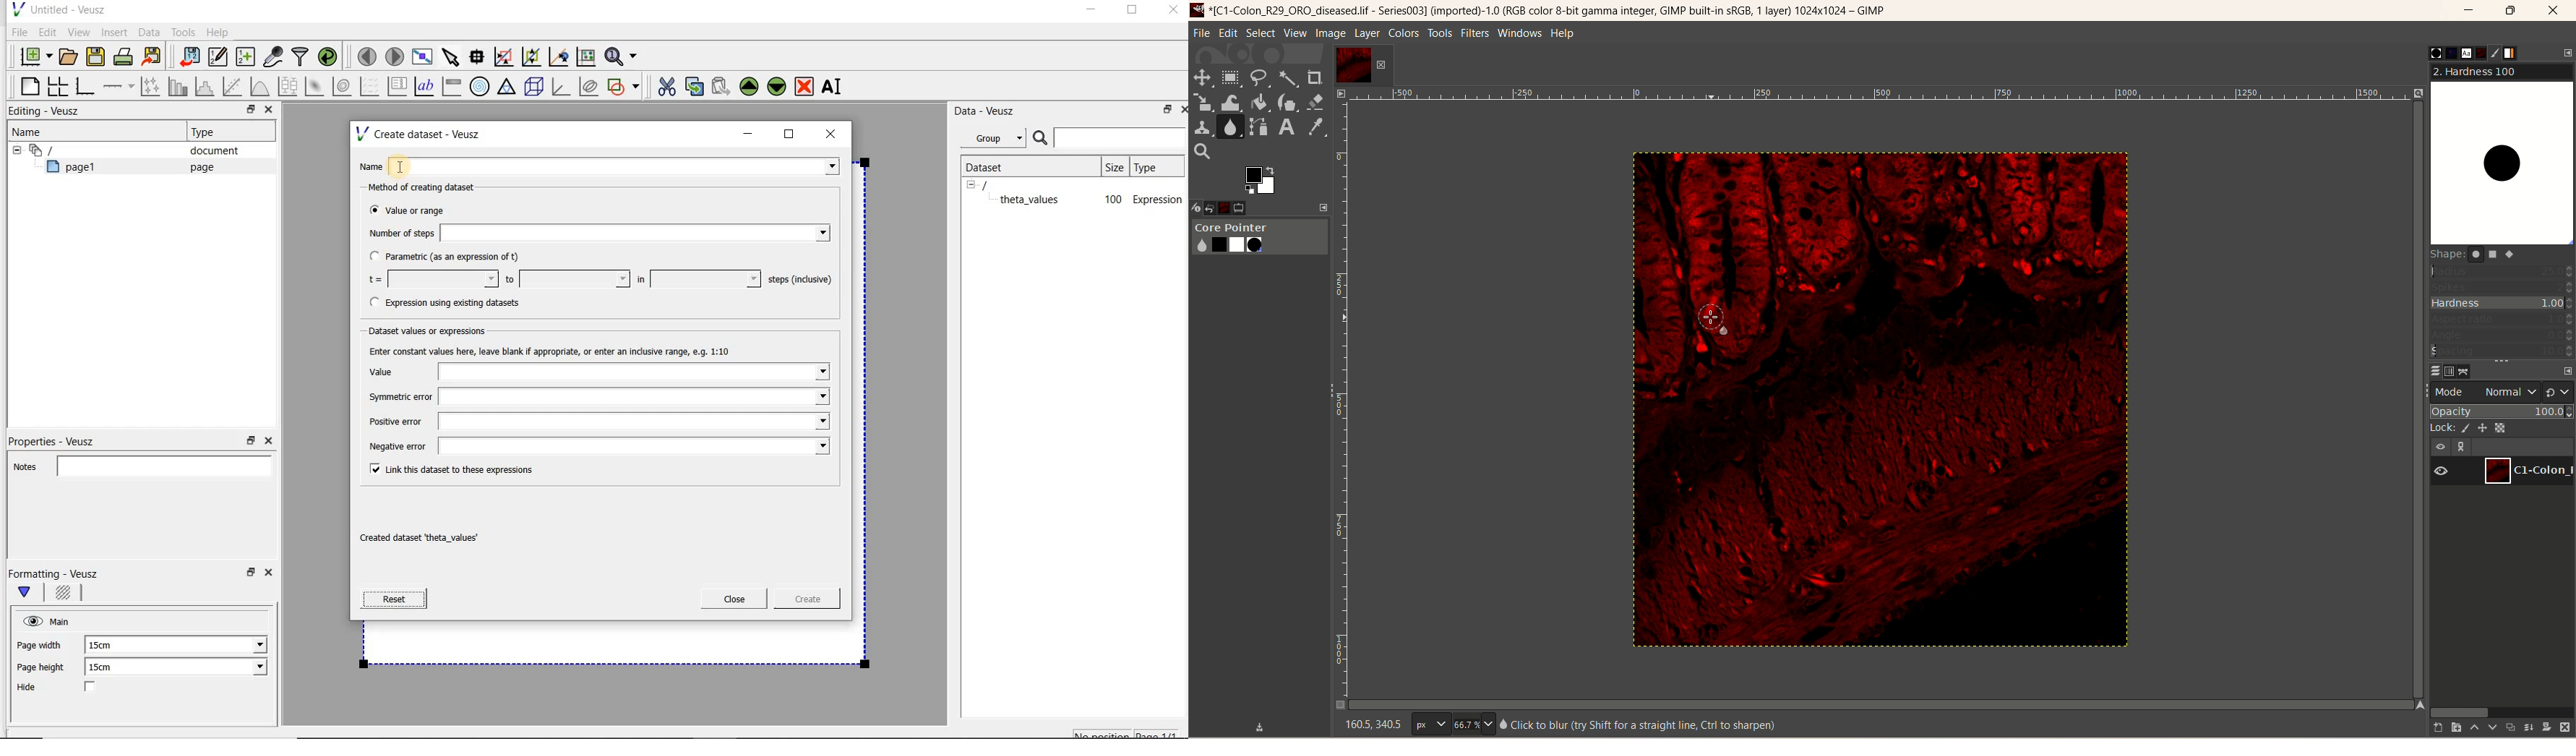 Image resolution: width=2576 pixels, height=756 pixels. I want to click on restore down, so click(251, 441).